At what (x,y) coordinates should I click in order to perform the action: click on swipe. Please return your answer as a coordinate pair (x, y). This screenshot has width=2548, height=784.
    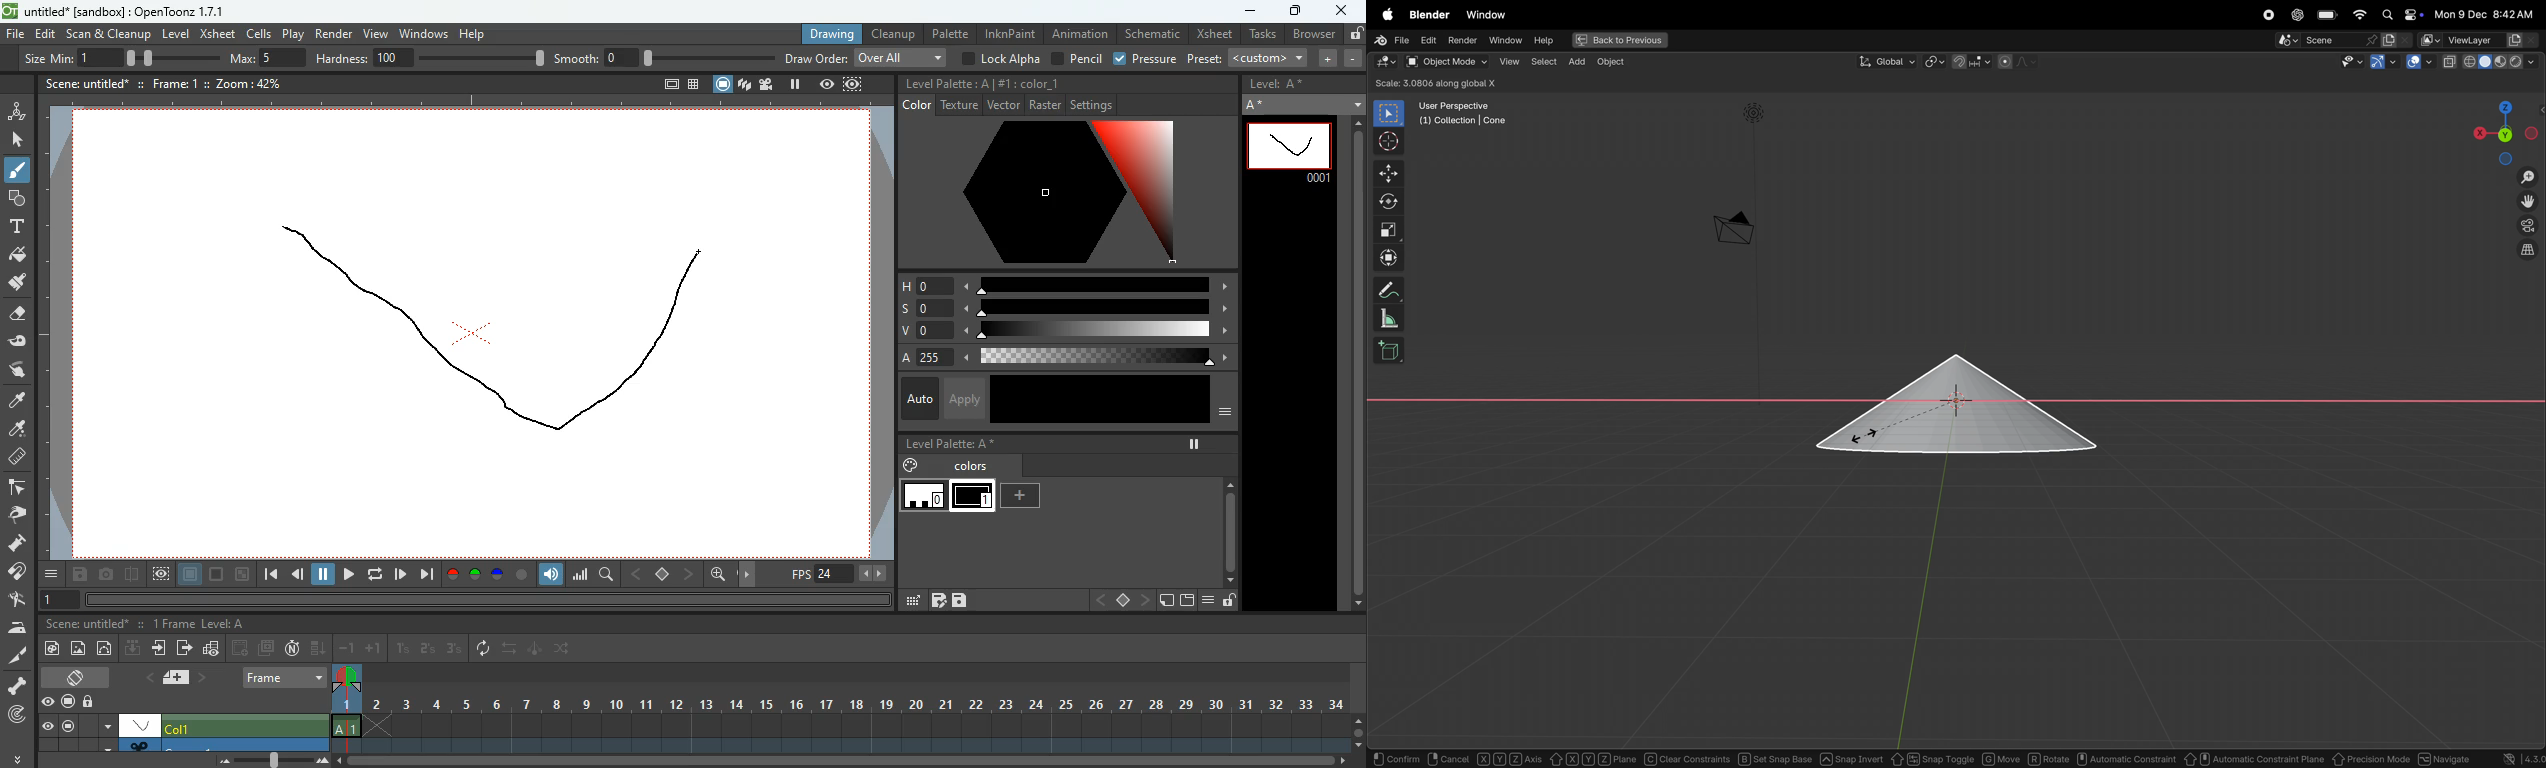
    Looking at the image, I should click on (15, 369).